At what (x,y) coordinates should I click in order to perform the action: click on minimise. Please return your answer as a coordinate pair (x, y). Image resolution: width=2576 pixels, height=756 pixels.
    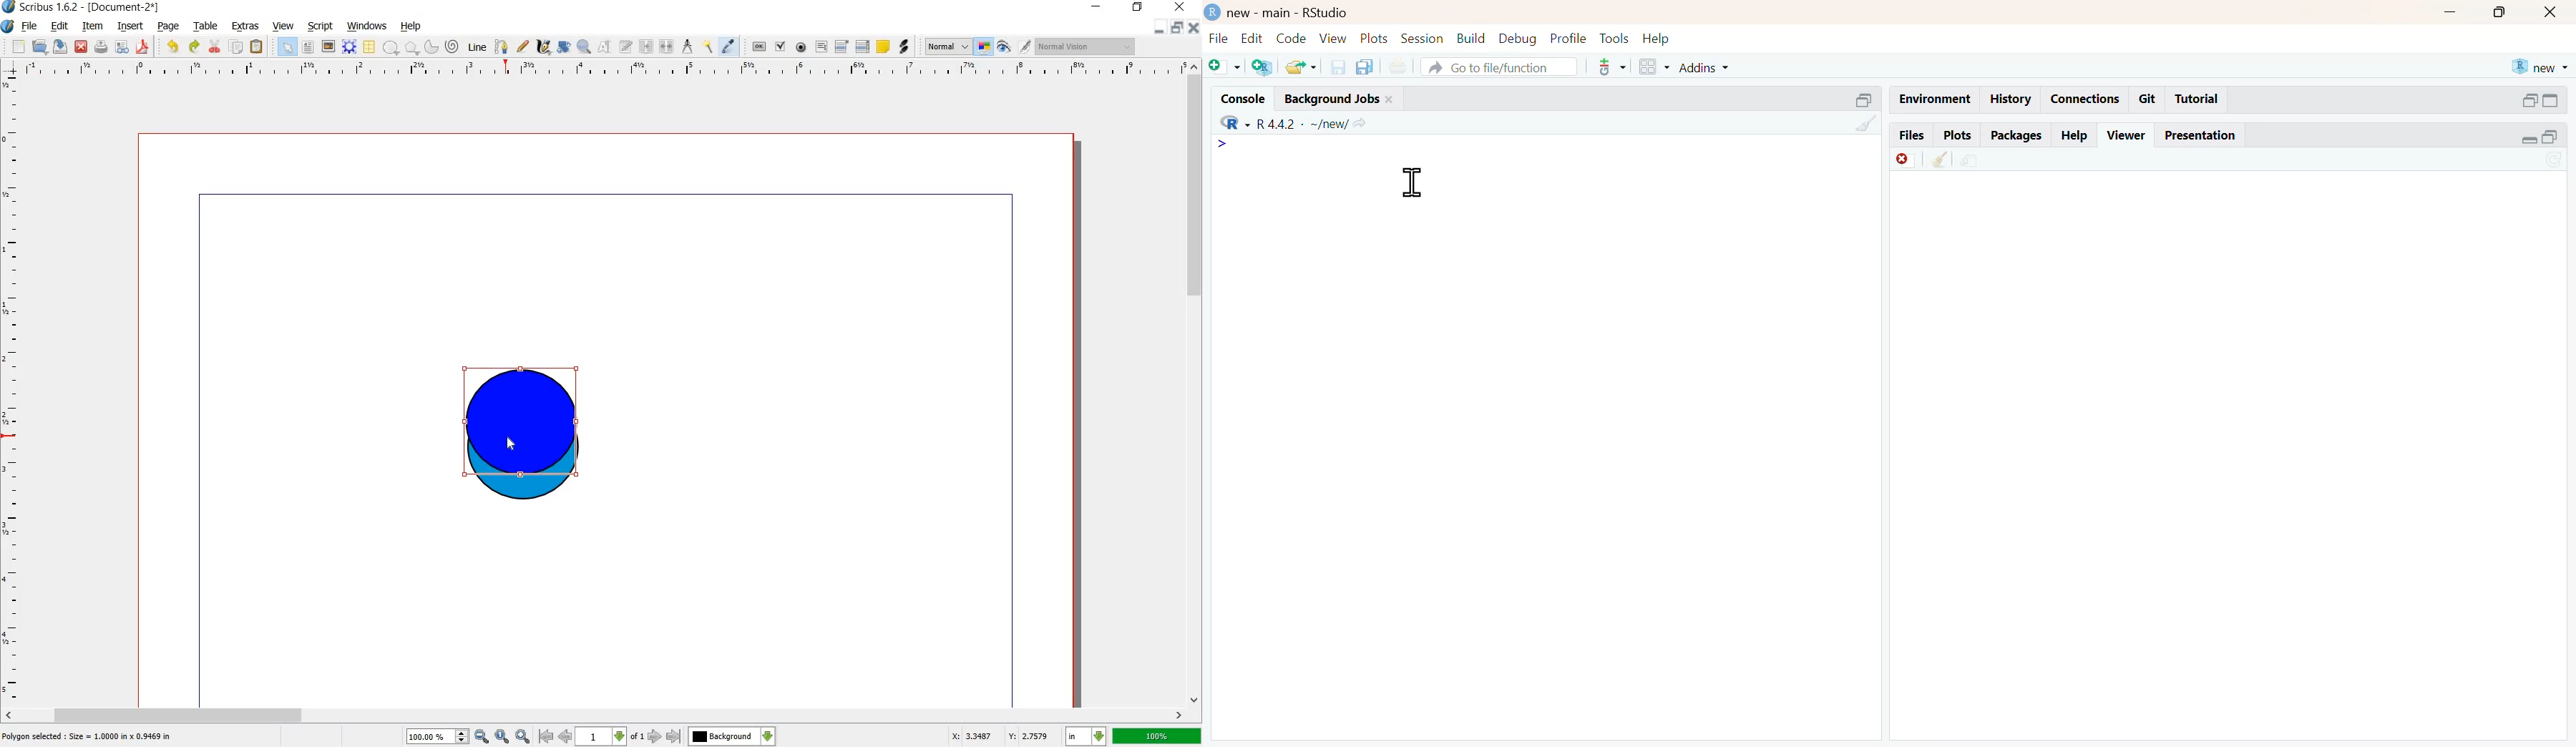
    Looking at the image, I should click on (2450, 13).